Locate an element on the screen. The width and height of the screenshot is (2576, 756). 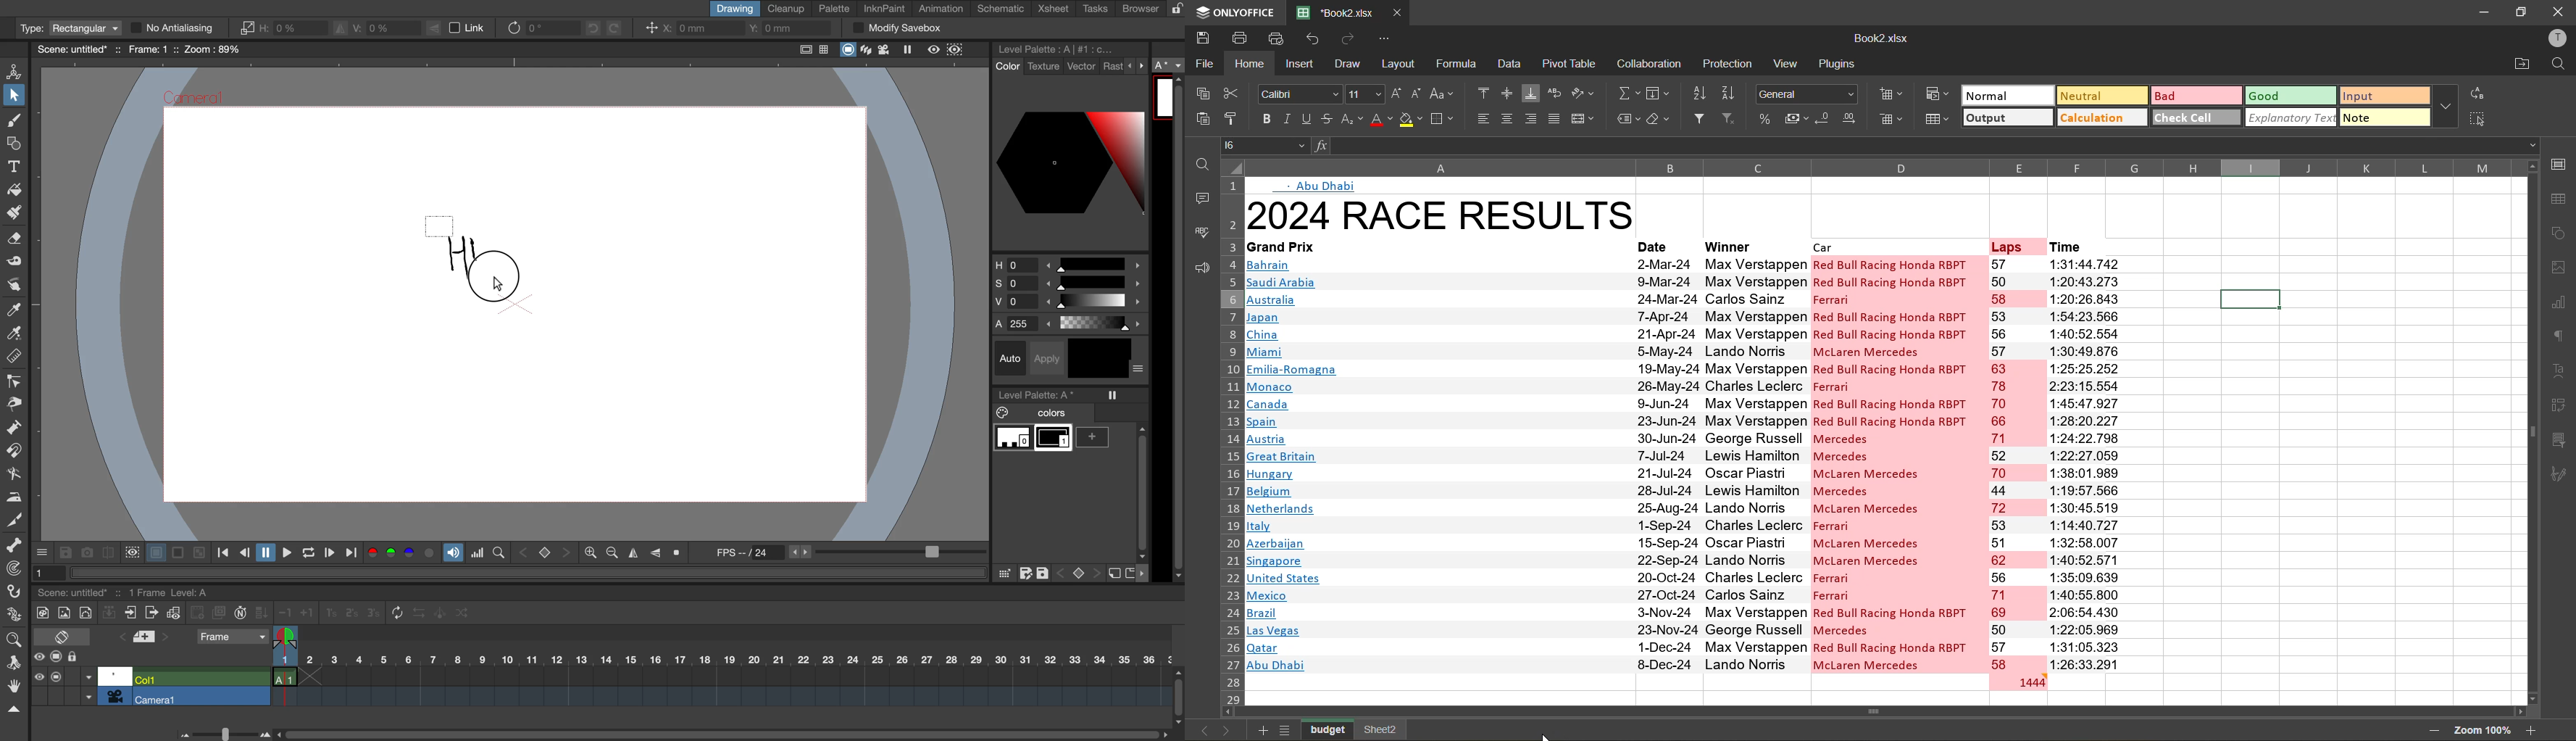
find is located at coordinates (1199, 160).